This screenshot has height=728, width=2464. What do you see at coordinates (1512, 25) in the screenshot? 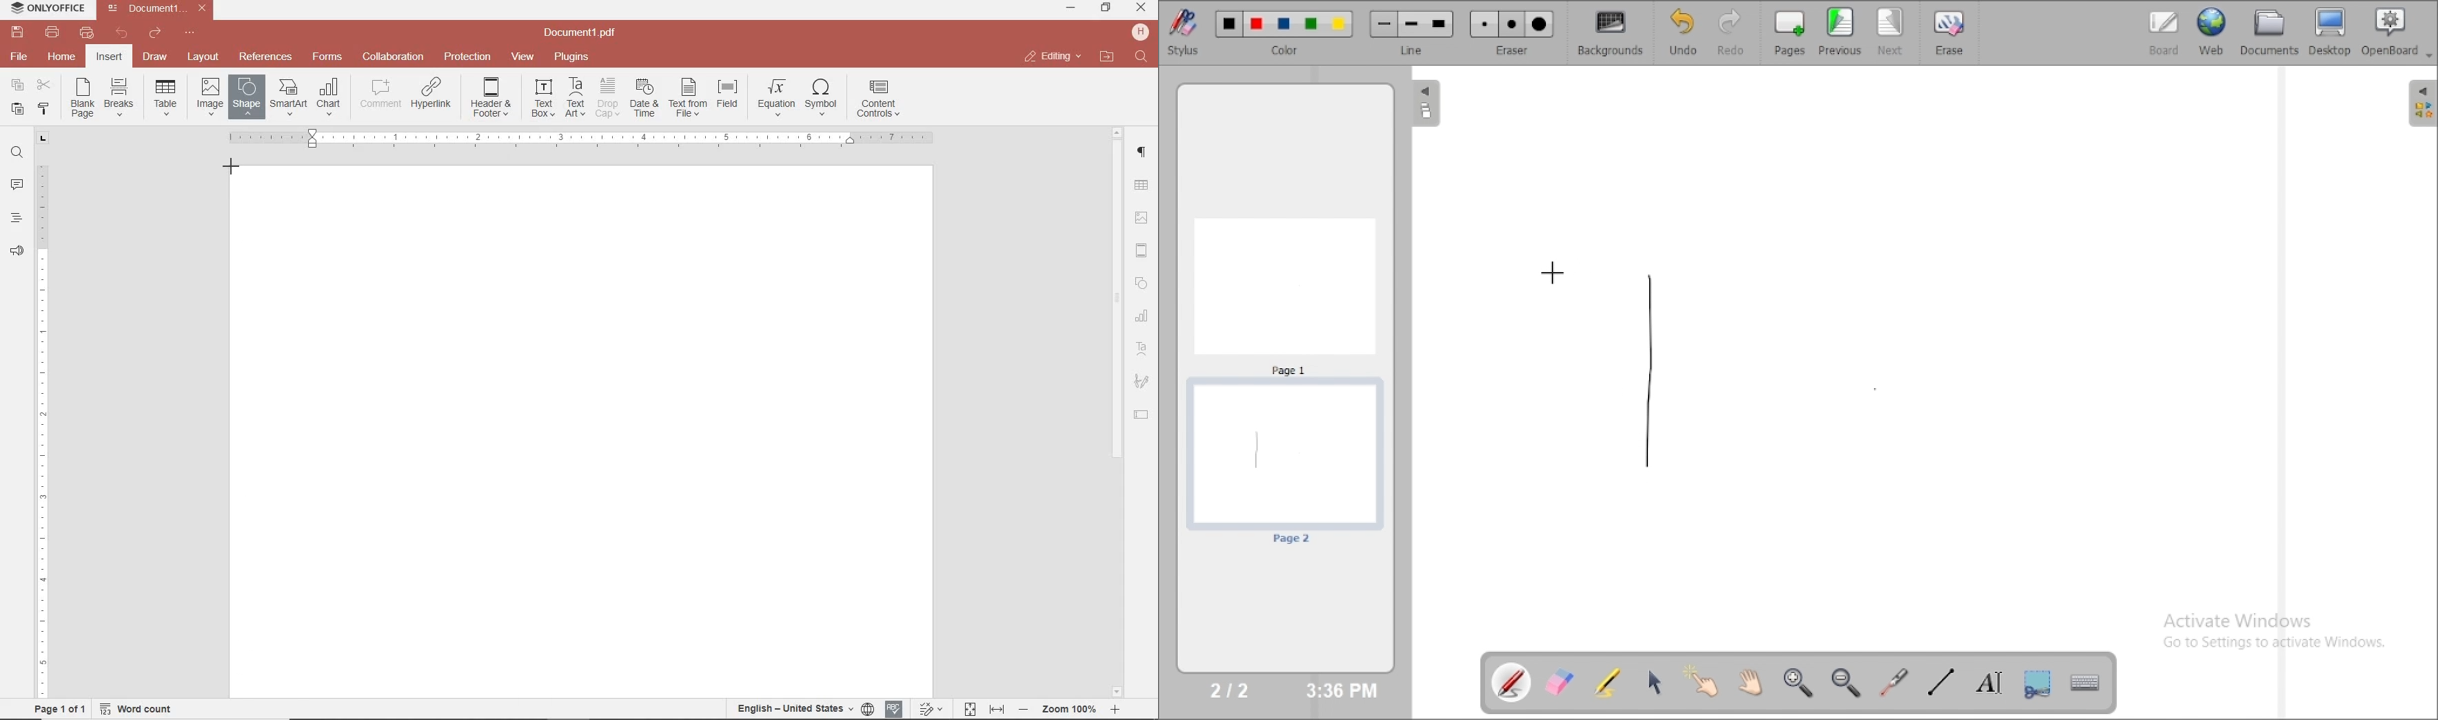
I see `Medium eraser` at bounding box center [1512, 25].